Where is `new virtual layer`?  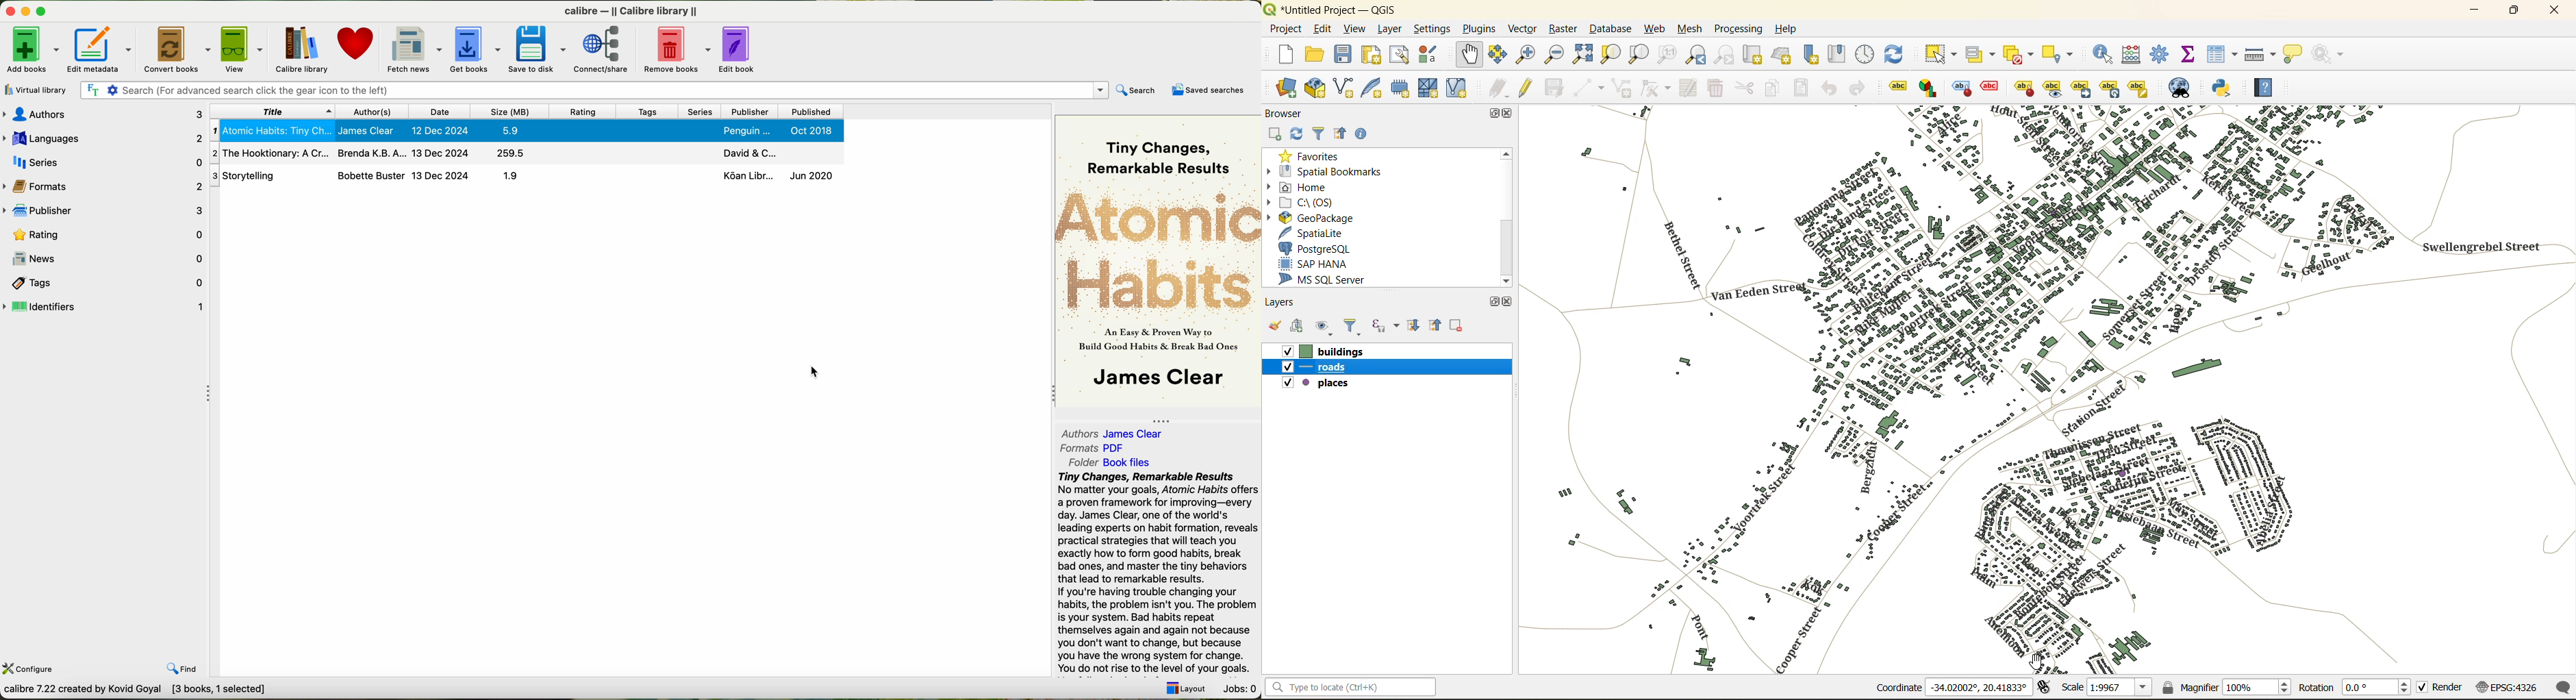
new virtual layer is located at coordinates (1459, 88).